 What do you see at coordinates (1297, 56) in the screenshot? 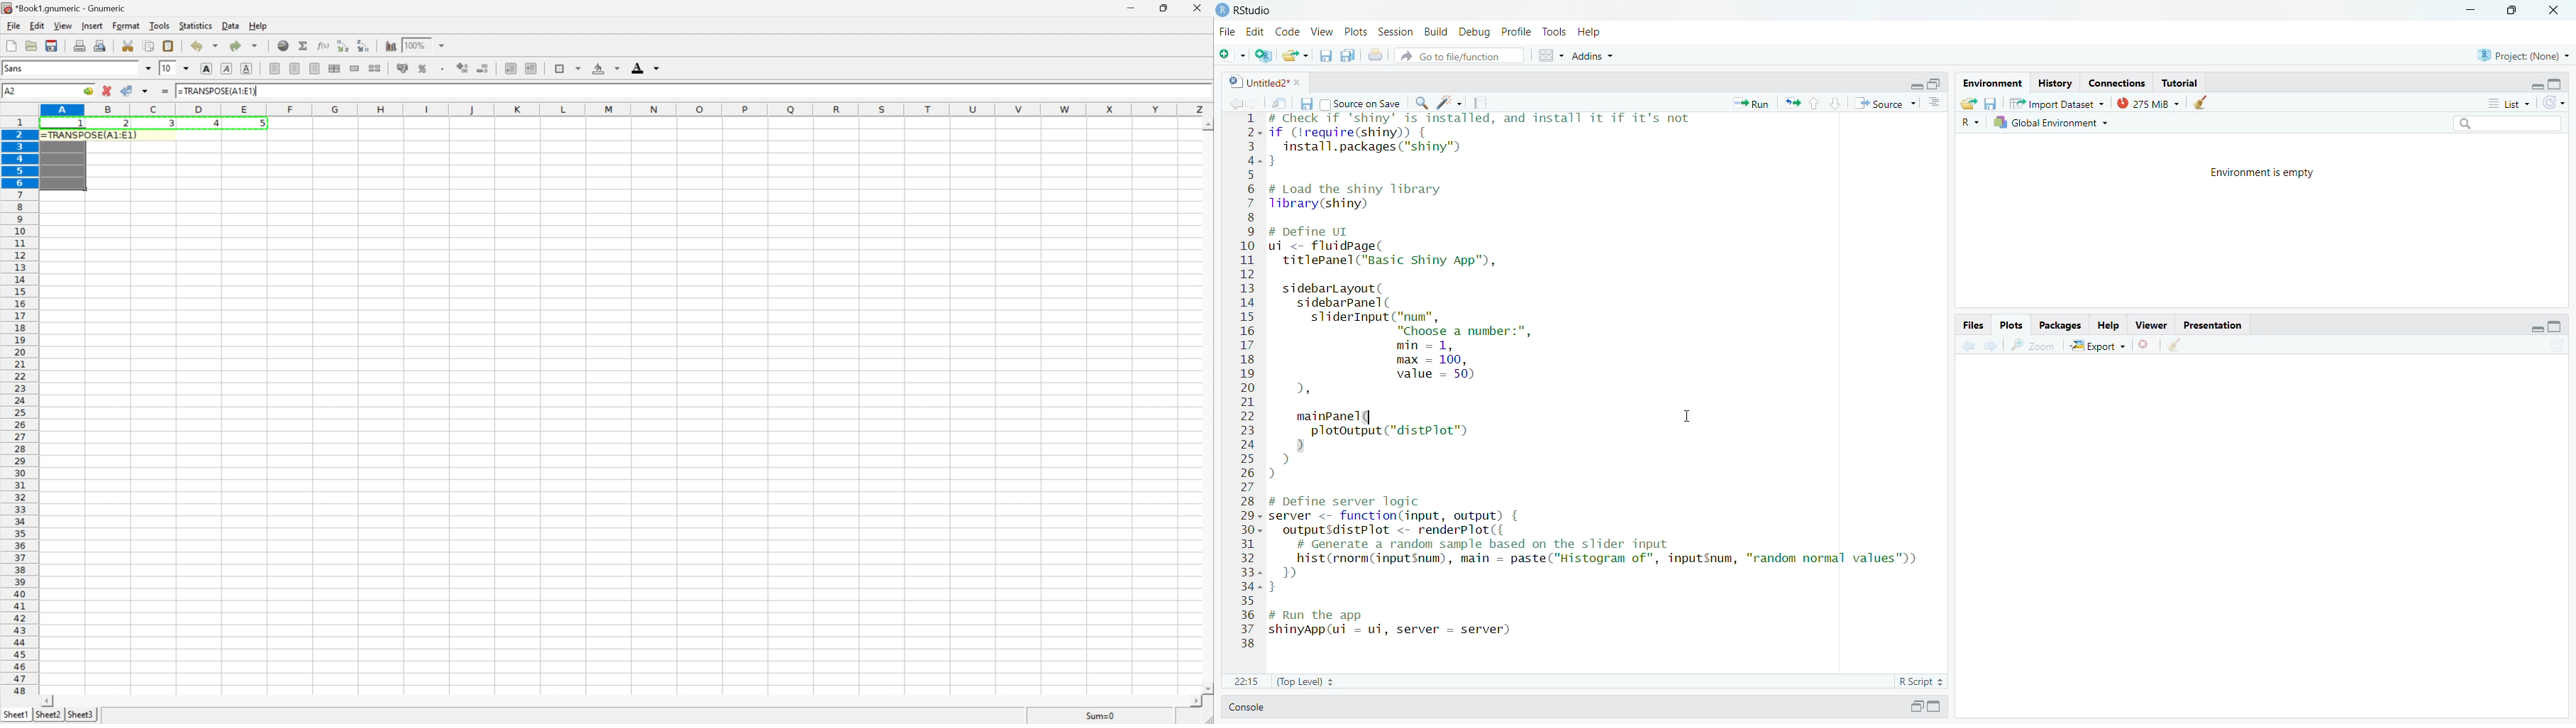
I see `open file` at bounding box center [1297, 56].